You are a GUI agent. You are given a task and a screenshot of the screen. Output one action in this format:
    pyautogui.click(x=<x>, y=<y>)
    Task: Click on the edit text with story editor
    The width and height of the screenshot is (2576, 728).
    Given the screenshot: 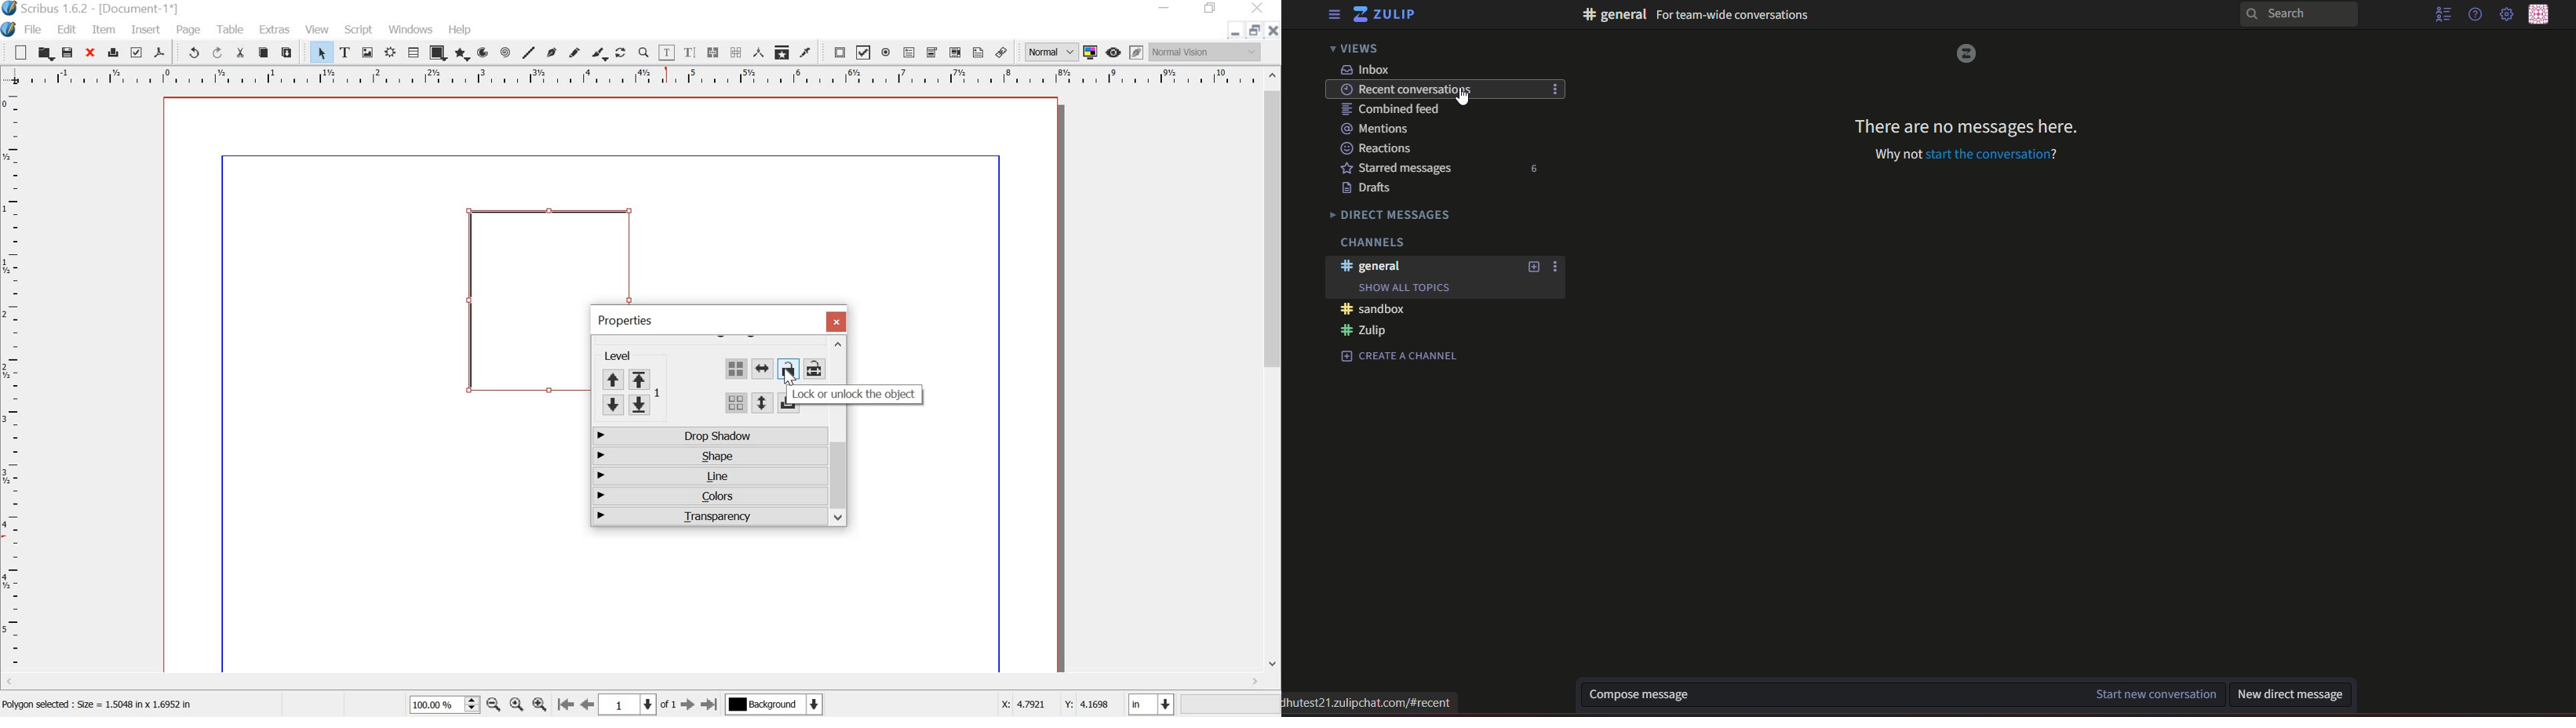 What is the action you would take?
    pyautogui.click(x=689, y=51)
    